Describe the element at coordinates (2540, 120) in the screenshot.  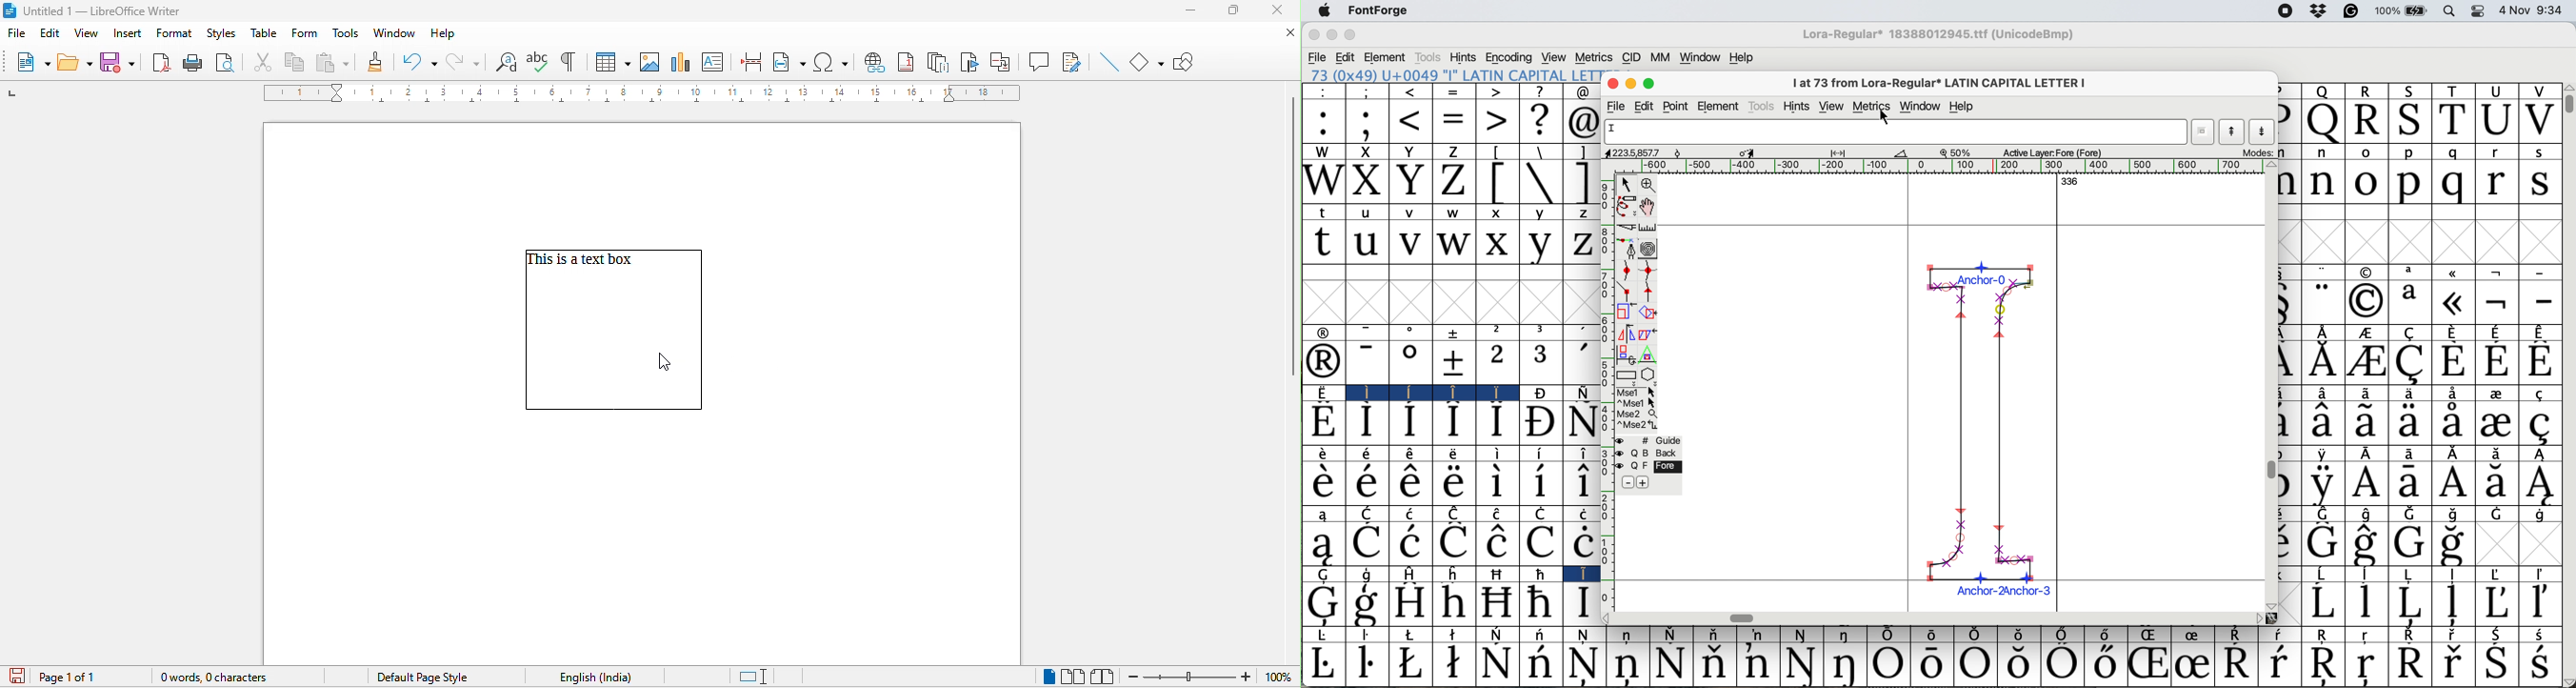
I see `V` at that location.